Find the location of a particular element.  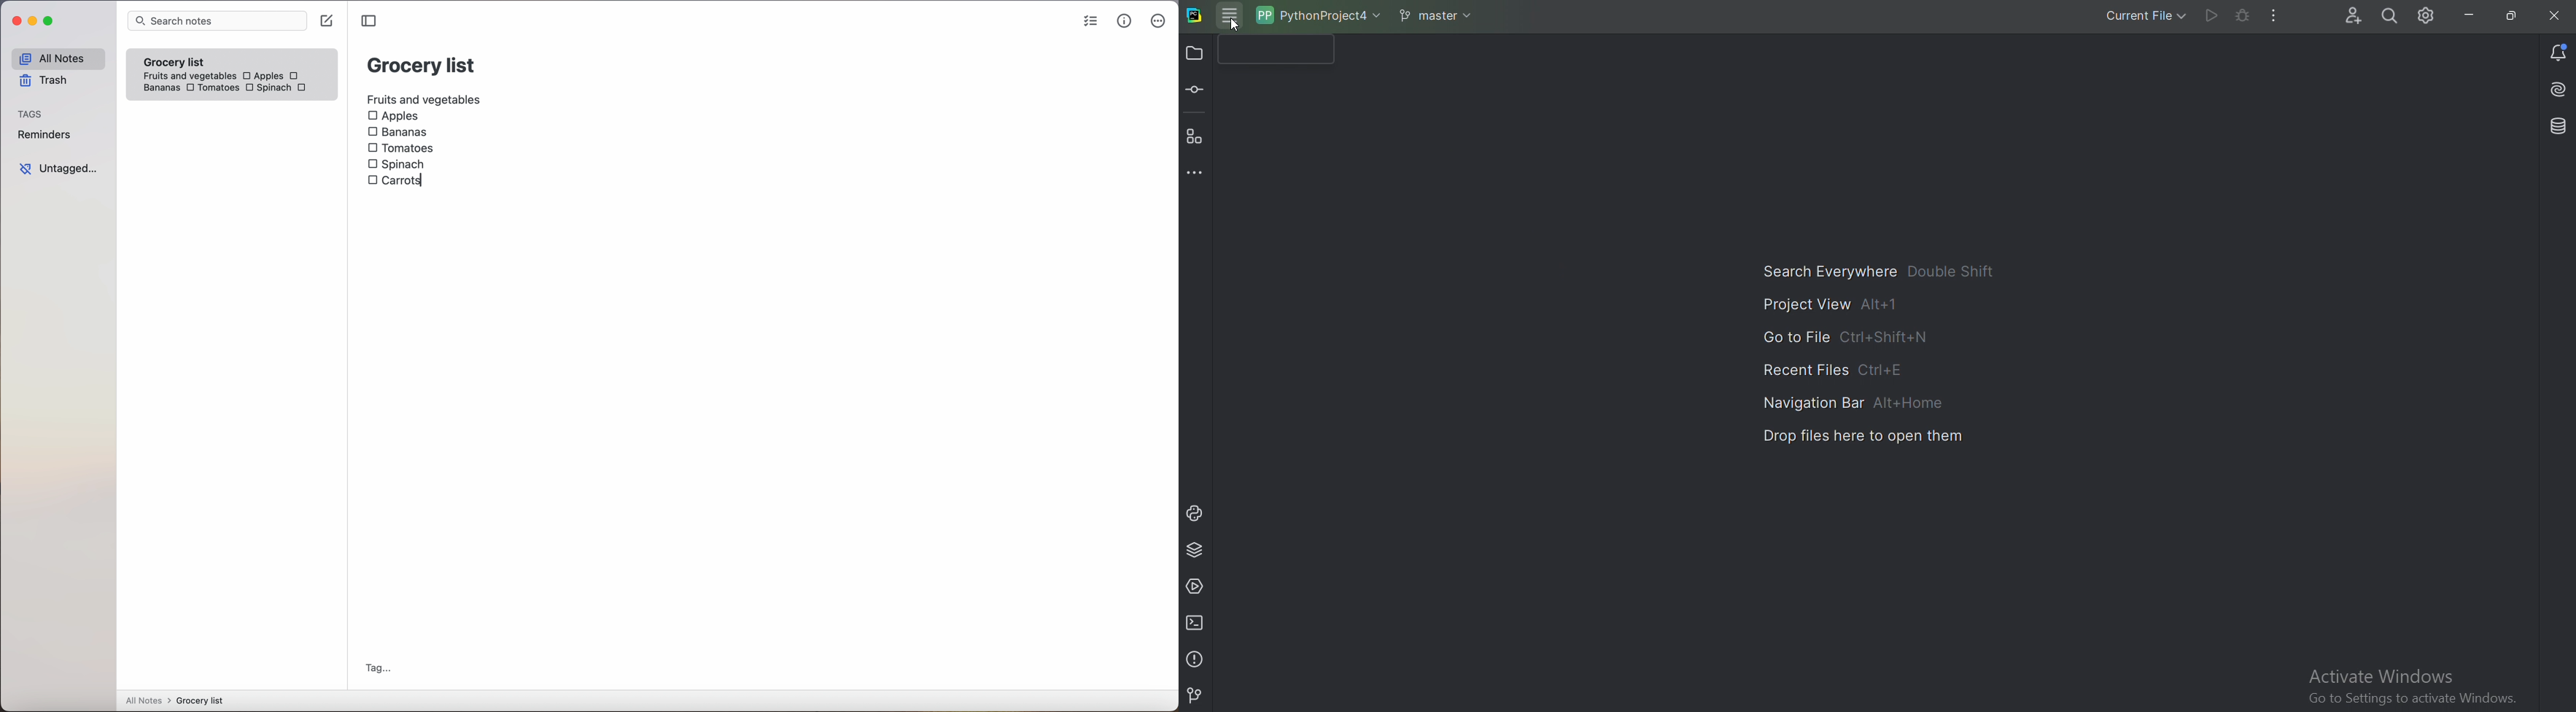

grocery list note fruits and vegetables is located at coordinates (186, 65).